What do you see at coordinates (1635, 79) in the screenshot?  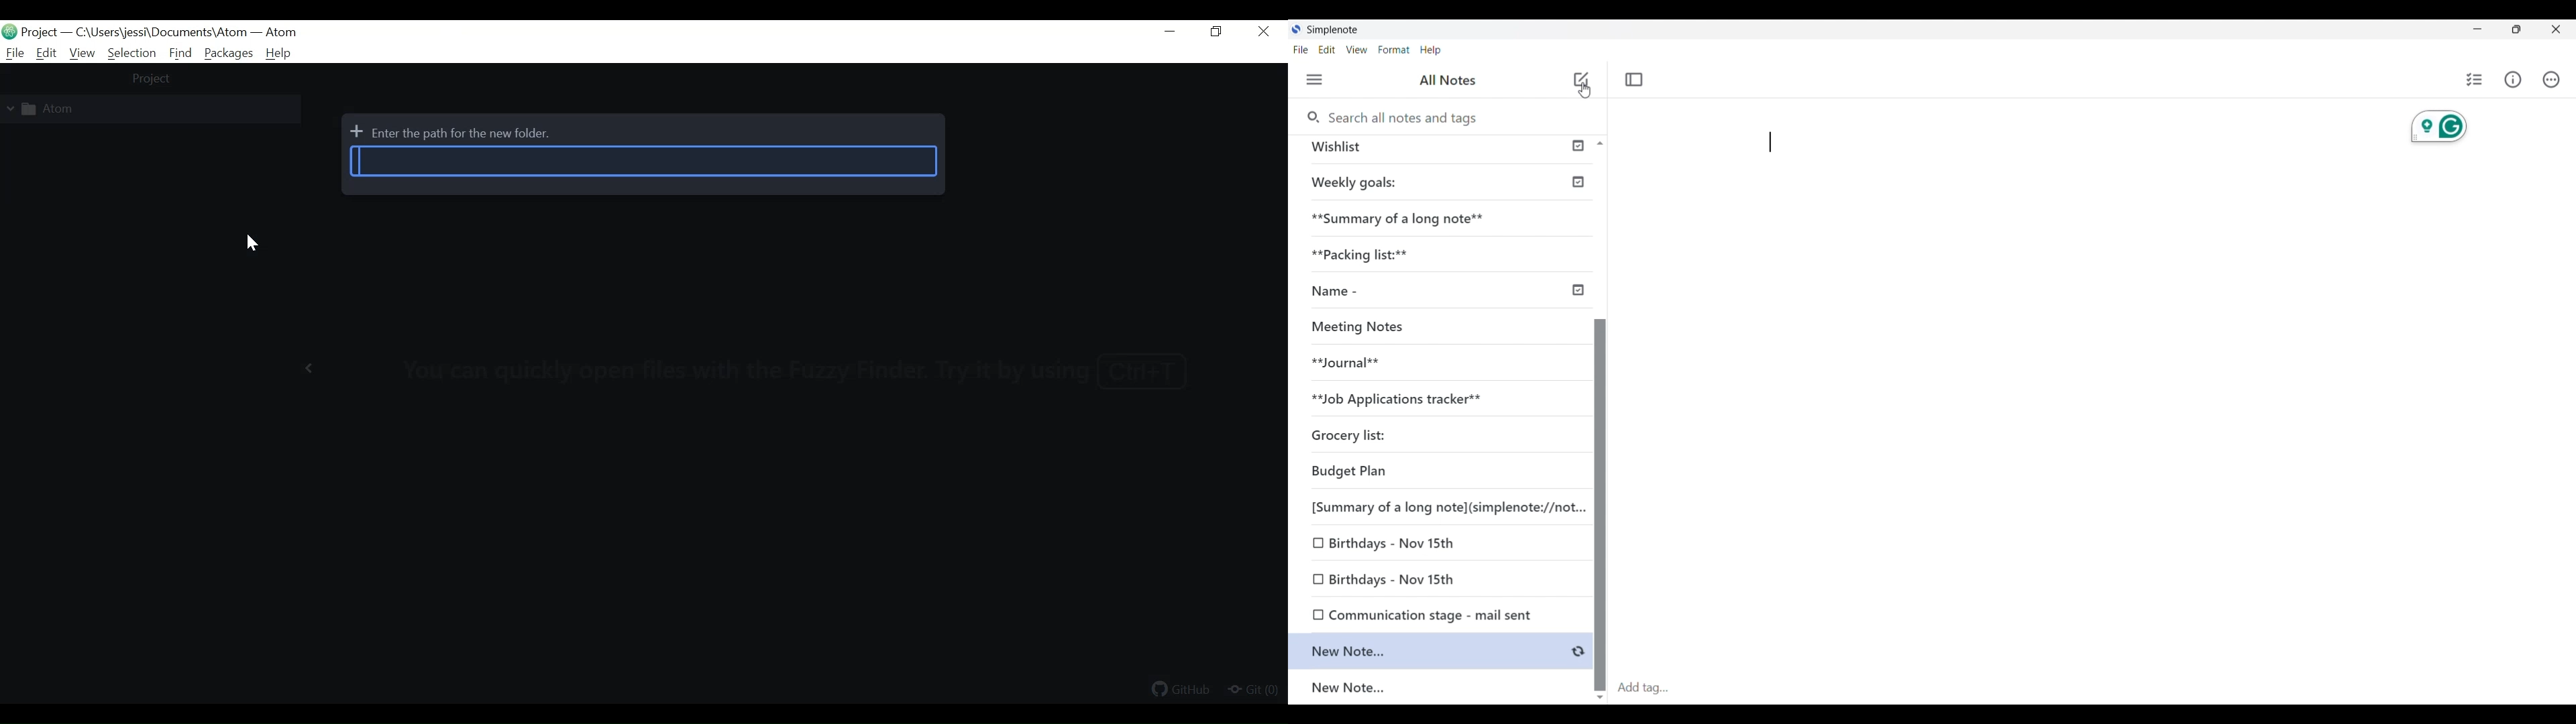 I see `Toggle focus mode` at bounding box center [1635, 79].